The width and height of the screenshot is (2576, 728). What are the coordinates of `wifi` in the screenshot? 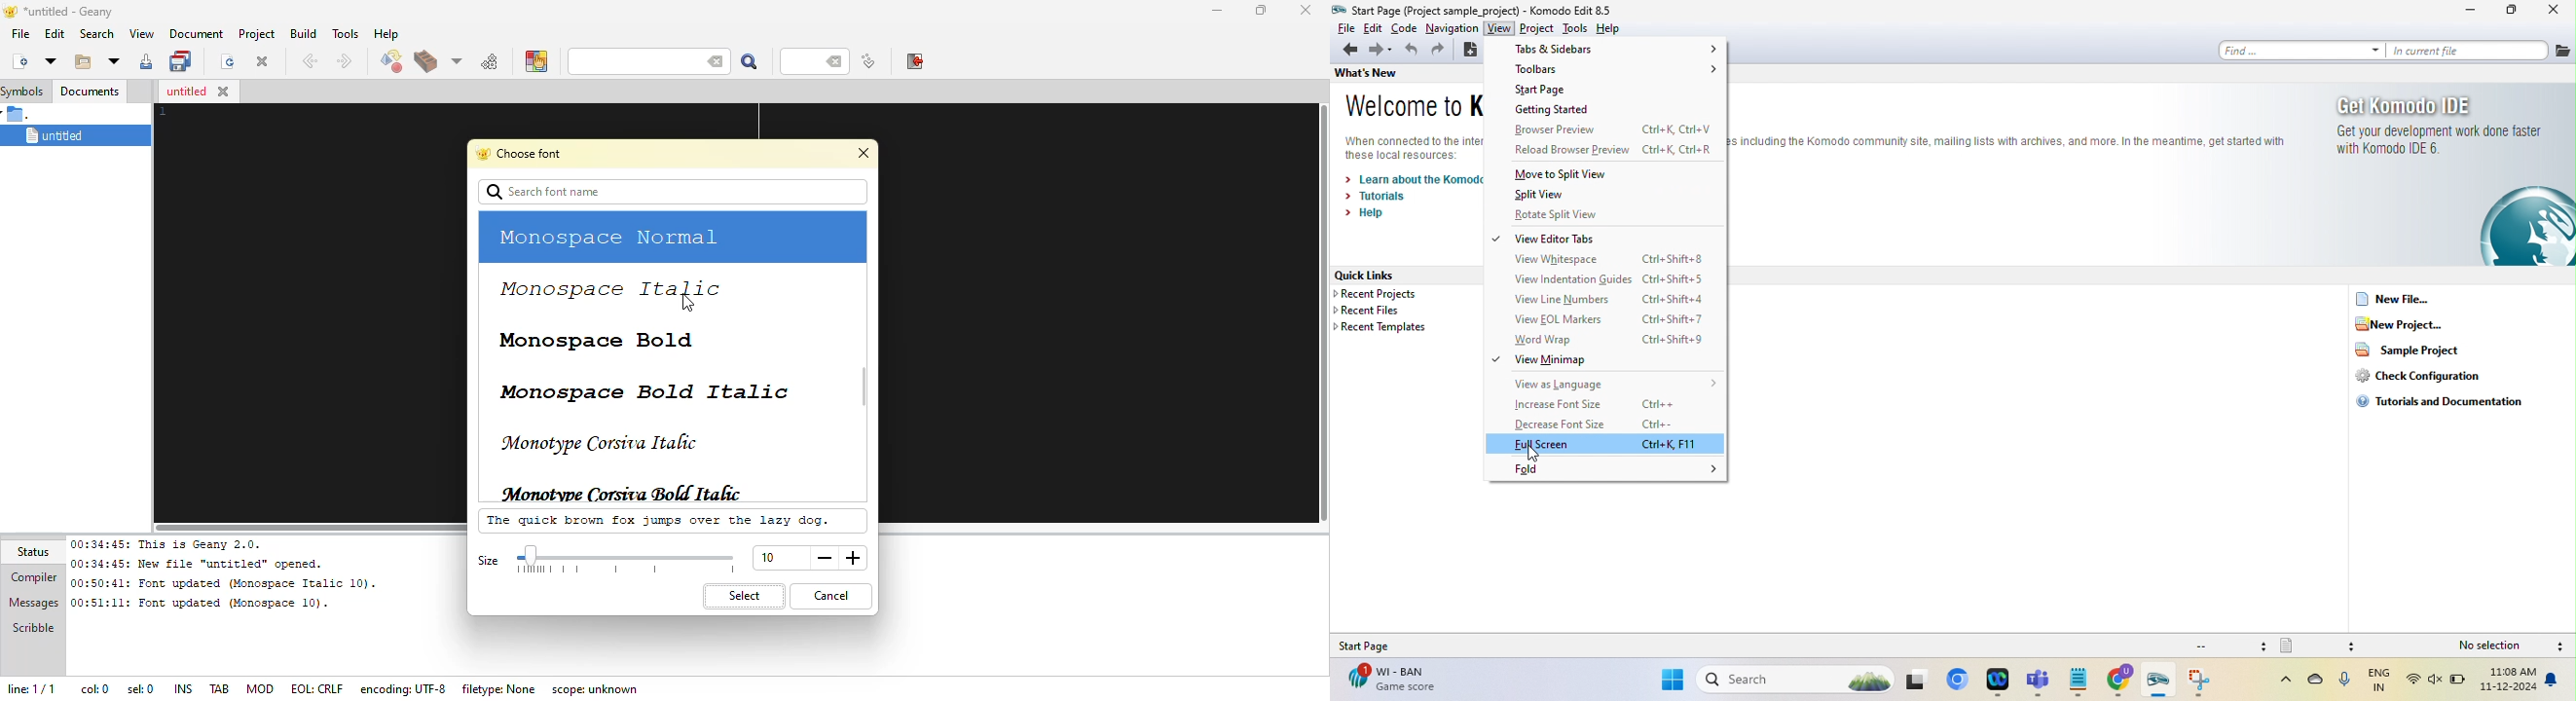 It's located at (2414, 681).